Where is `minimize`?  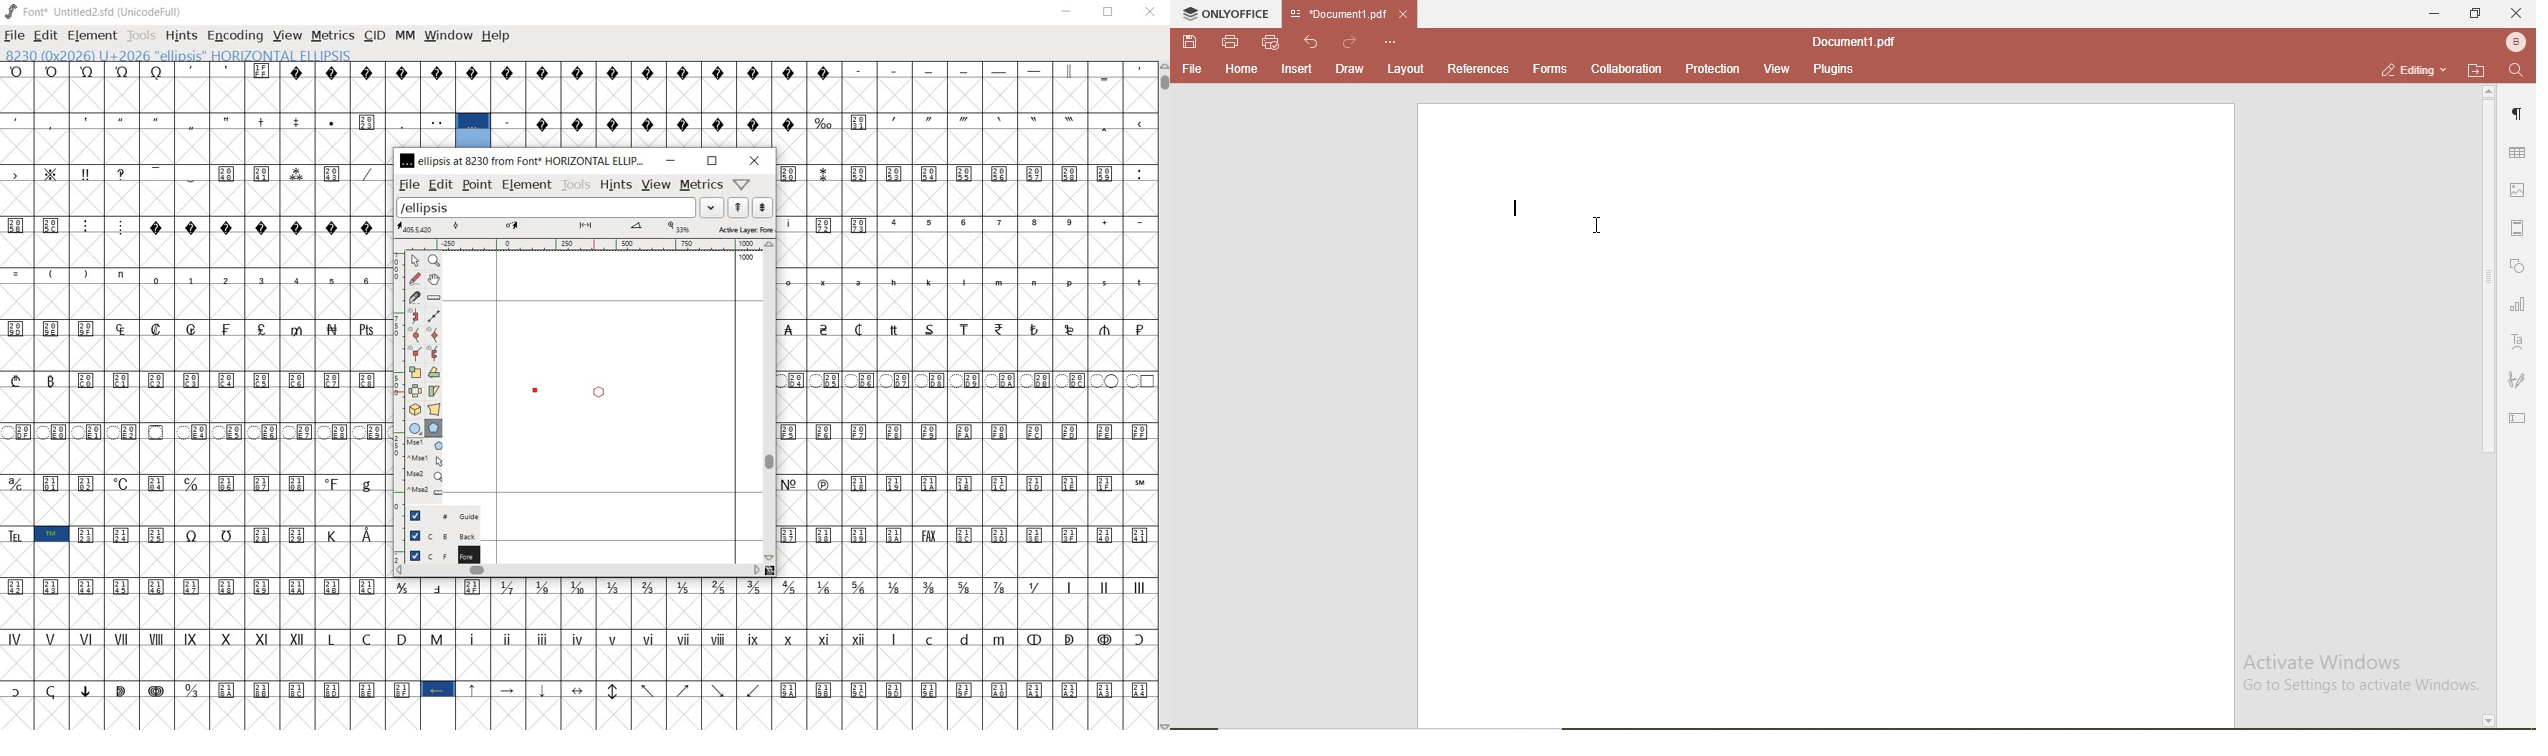 minimize is located at coordinates (670, 160).